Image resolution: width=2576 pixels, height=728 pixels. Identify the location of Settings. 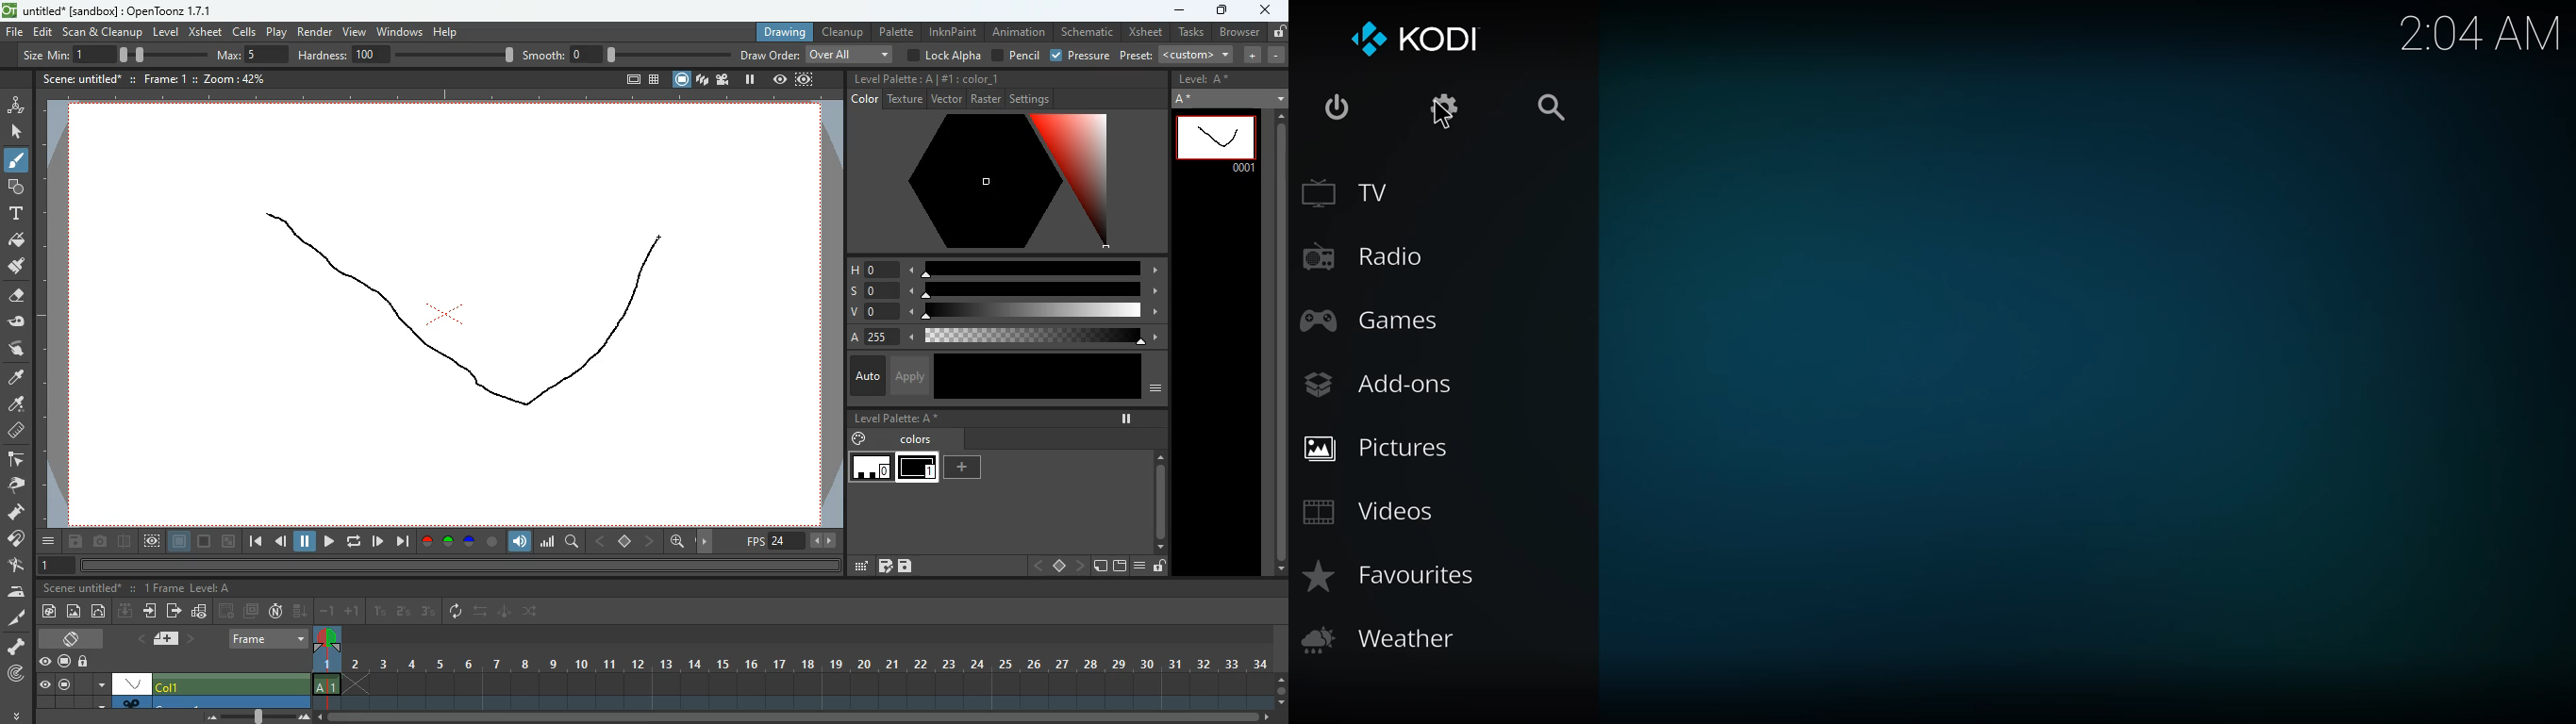
(1030, 99).